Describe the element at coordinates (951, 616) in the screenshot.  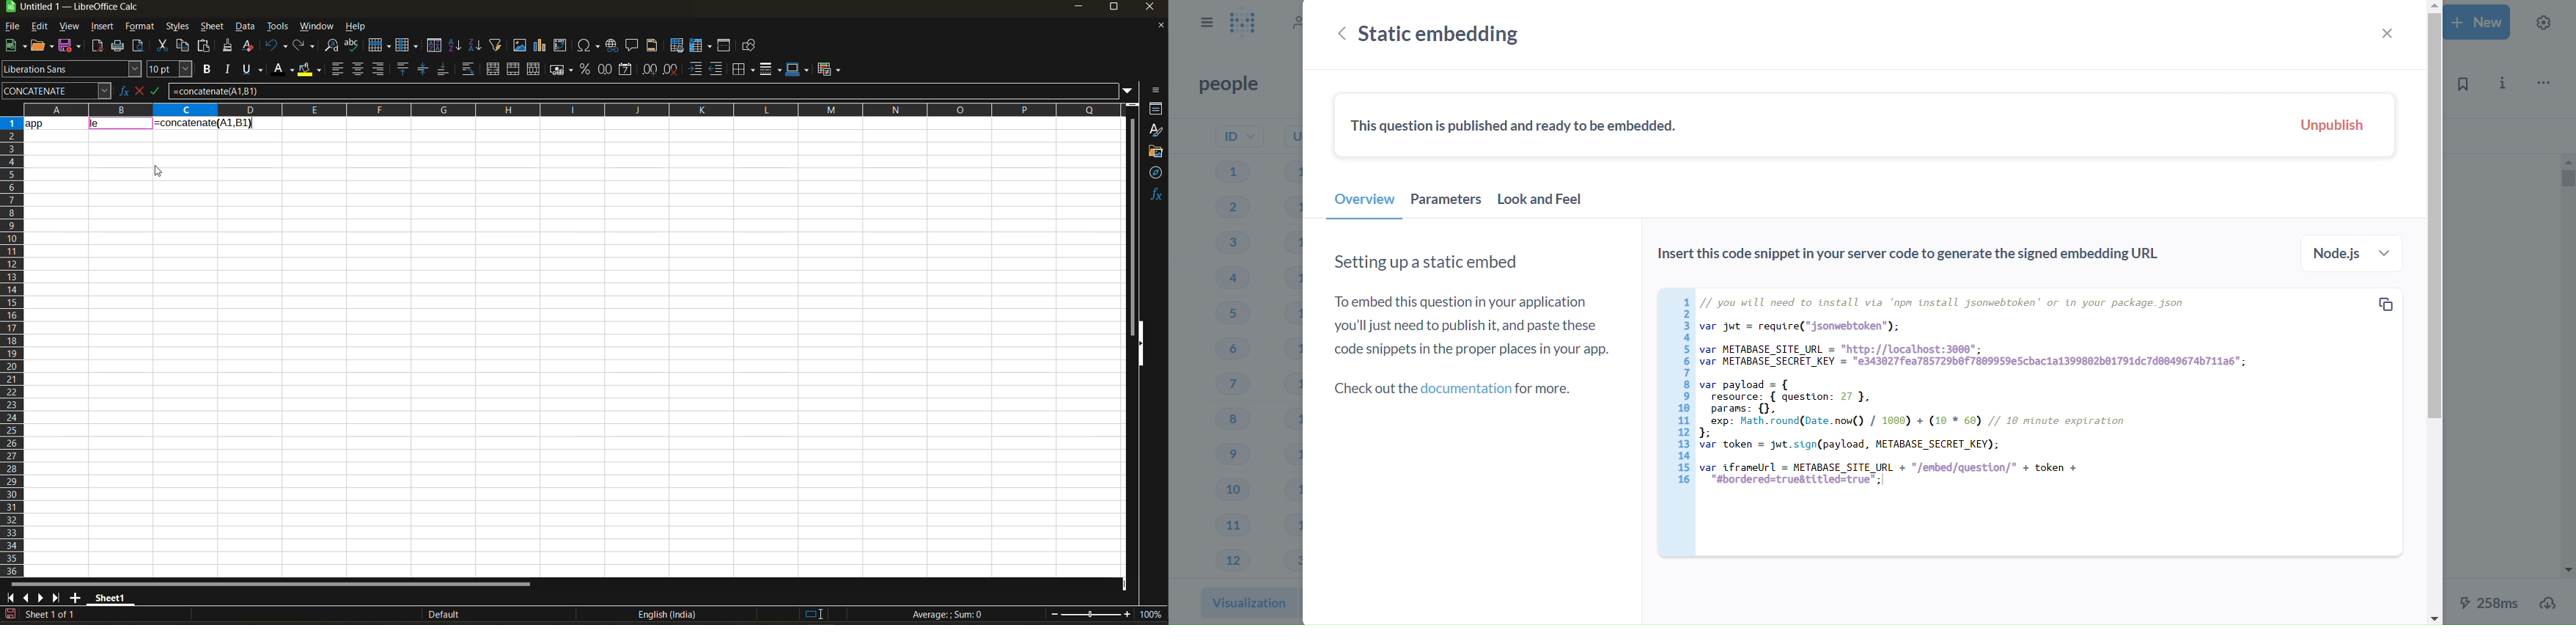
I see `formula` at that location.